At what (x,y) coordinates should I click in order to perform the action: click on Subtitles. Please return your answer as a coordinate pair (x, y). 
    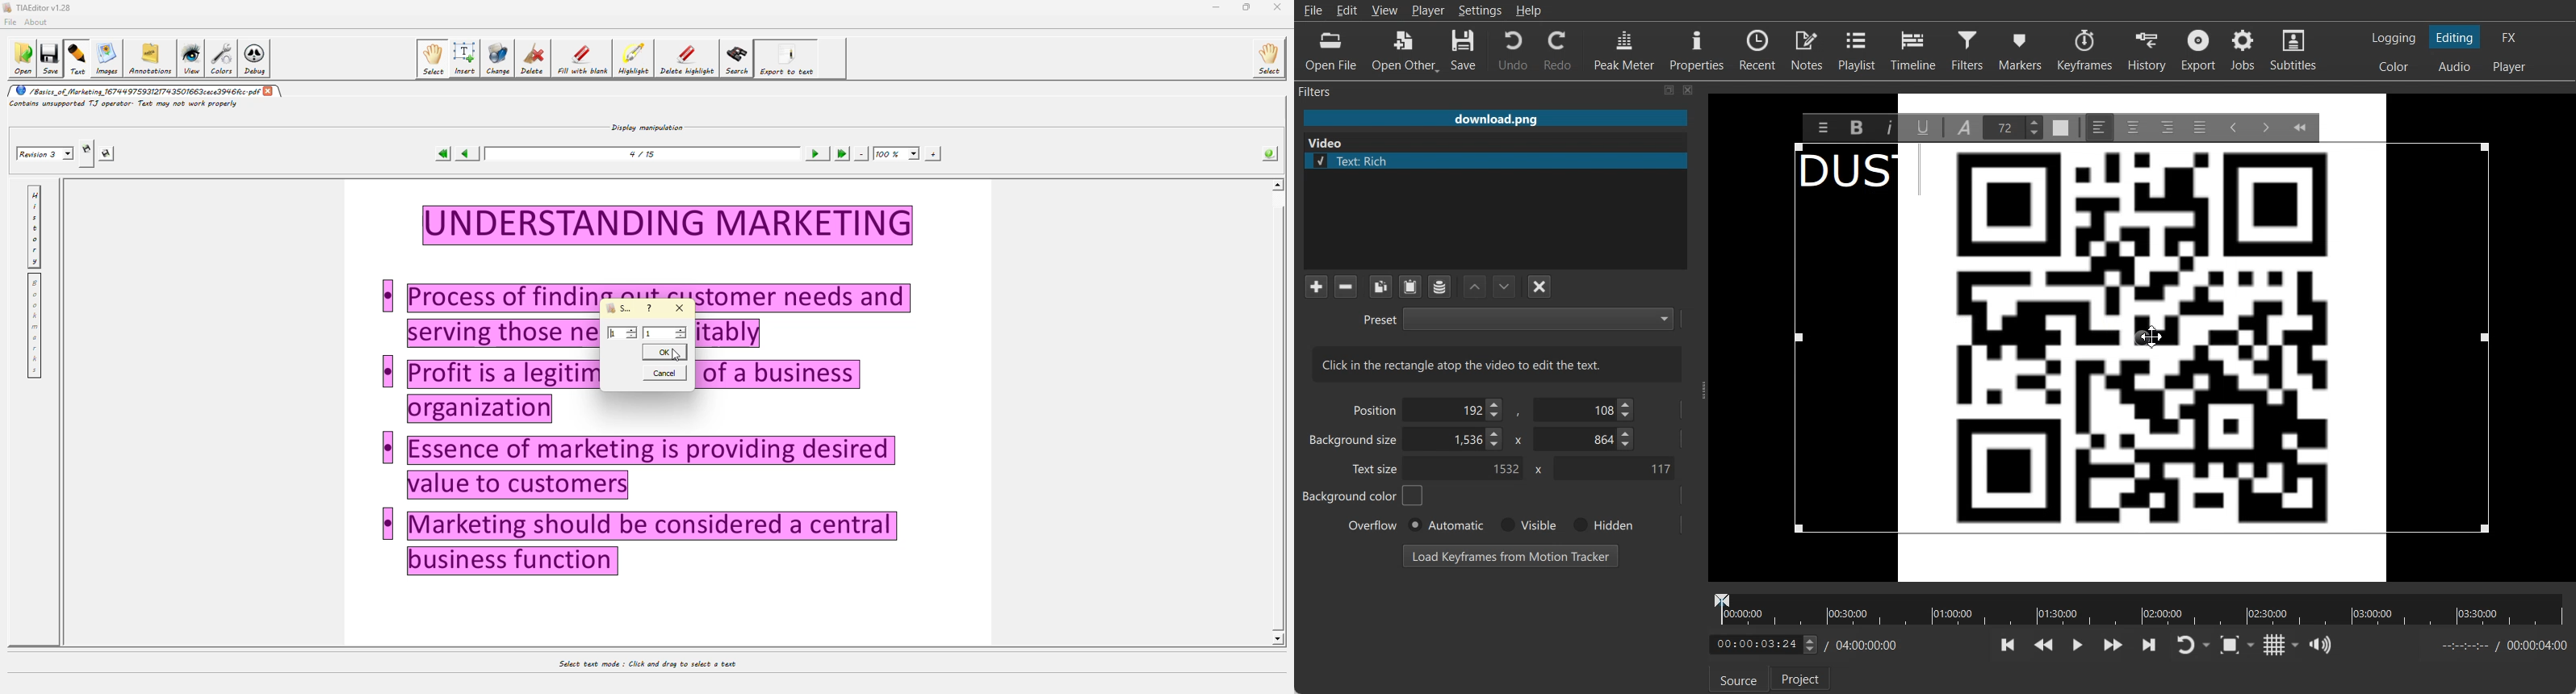
    Looking at the image, I should click on (2294, 50).